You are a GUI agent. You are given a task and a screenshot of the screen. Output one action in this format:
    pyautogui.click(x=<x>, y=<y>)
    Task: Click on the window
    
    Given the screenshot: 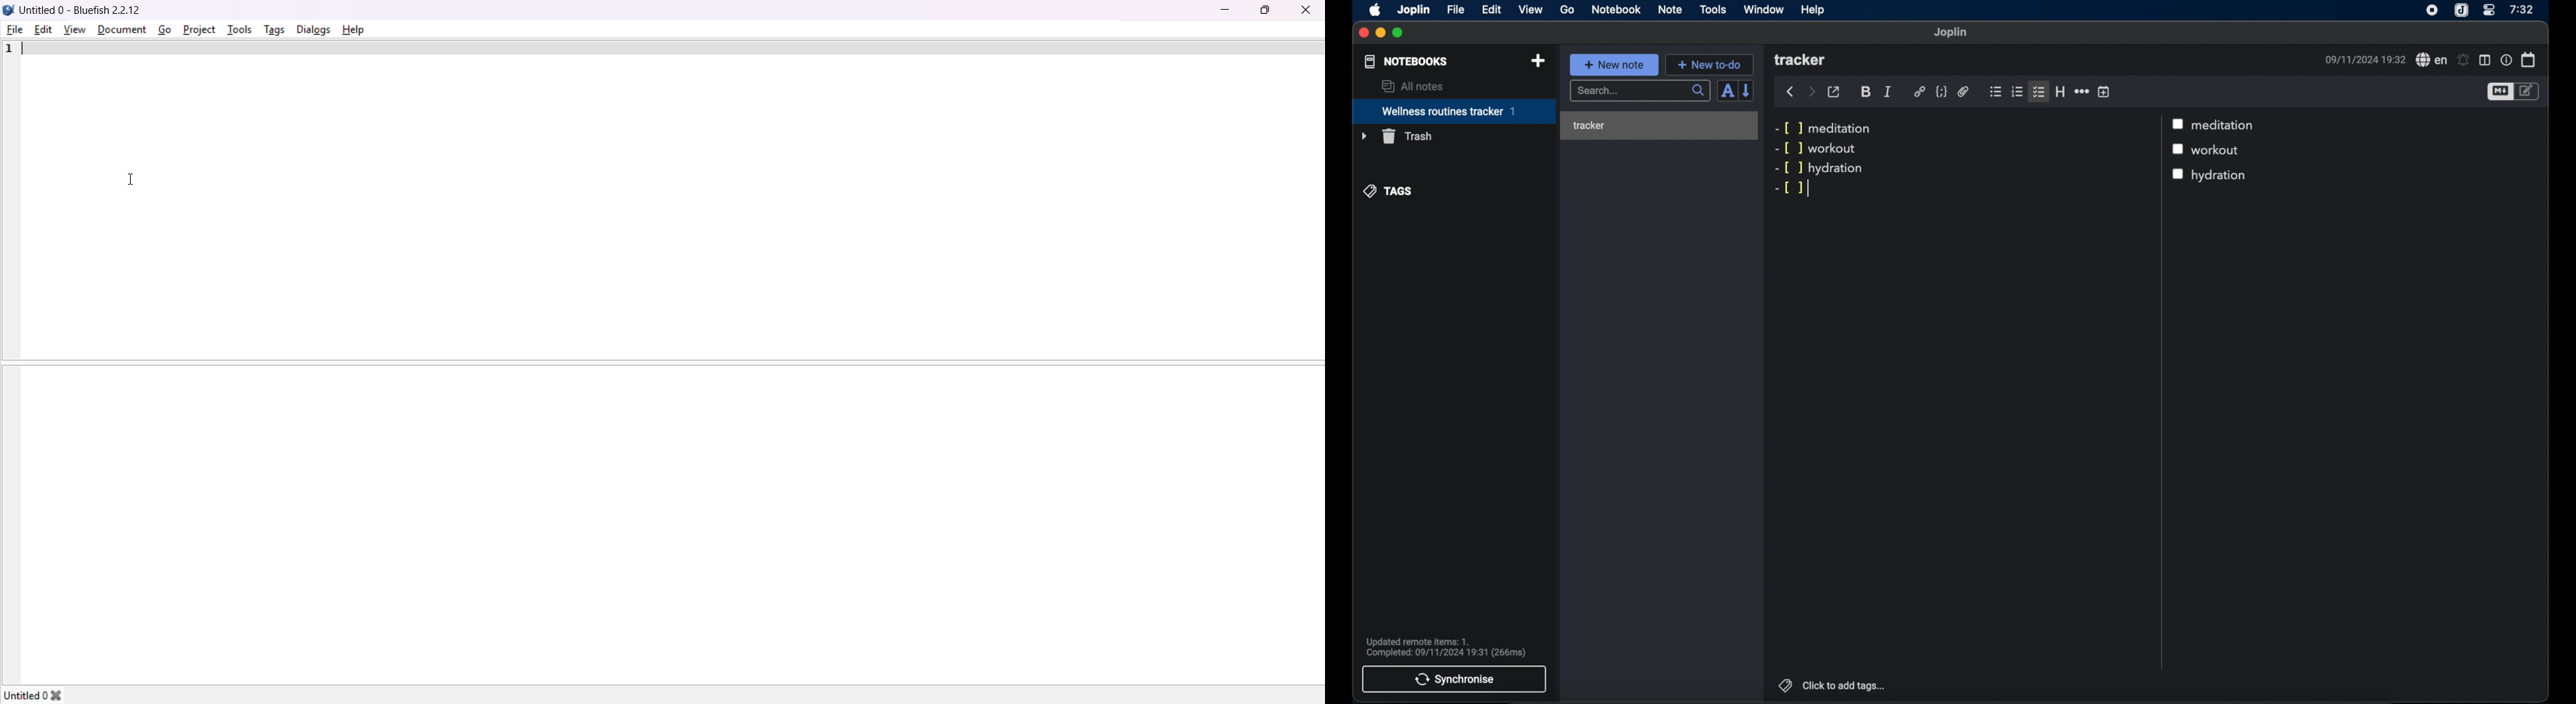 What is the action you would take?
    pyautogui.click(x=1764, y=9)
    